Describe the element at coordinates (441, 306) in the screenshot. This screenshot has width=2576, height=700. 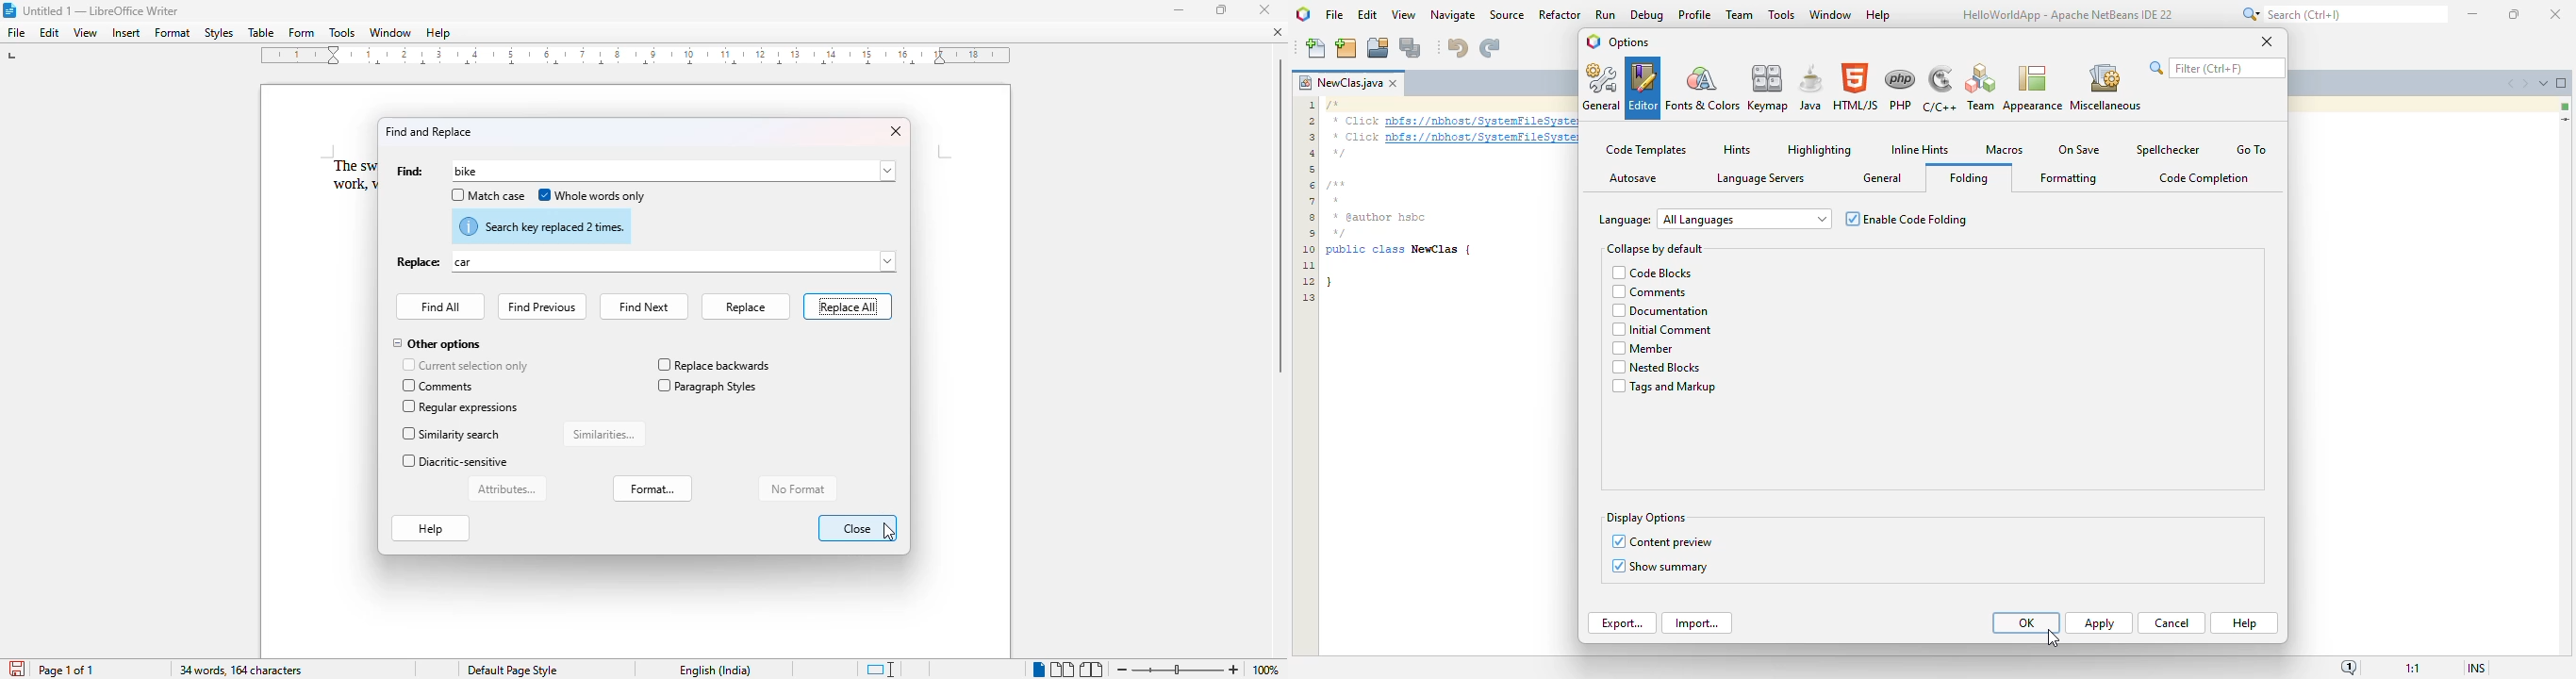
I see `find all` at that location.